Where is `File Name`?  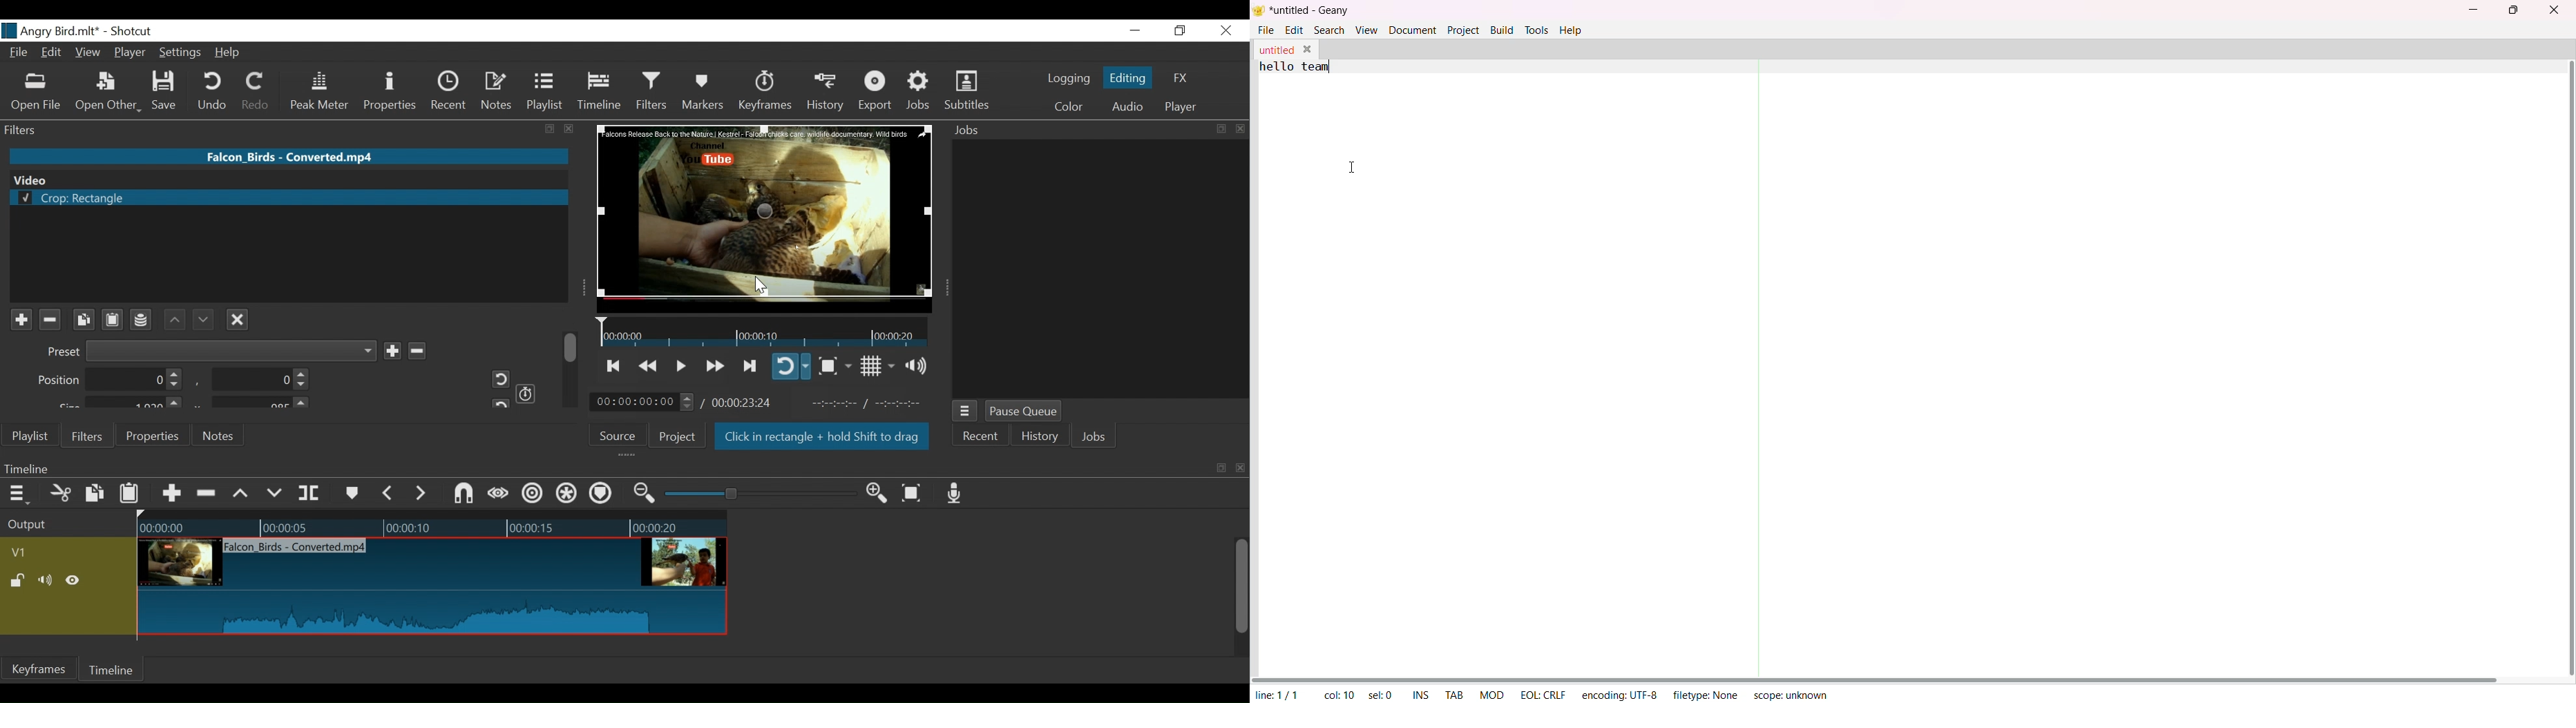
File Name is located at coordinates (20, 54).